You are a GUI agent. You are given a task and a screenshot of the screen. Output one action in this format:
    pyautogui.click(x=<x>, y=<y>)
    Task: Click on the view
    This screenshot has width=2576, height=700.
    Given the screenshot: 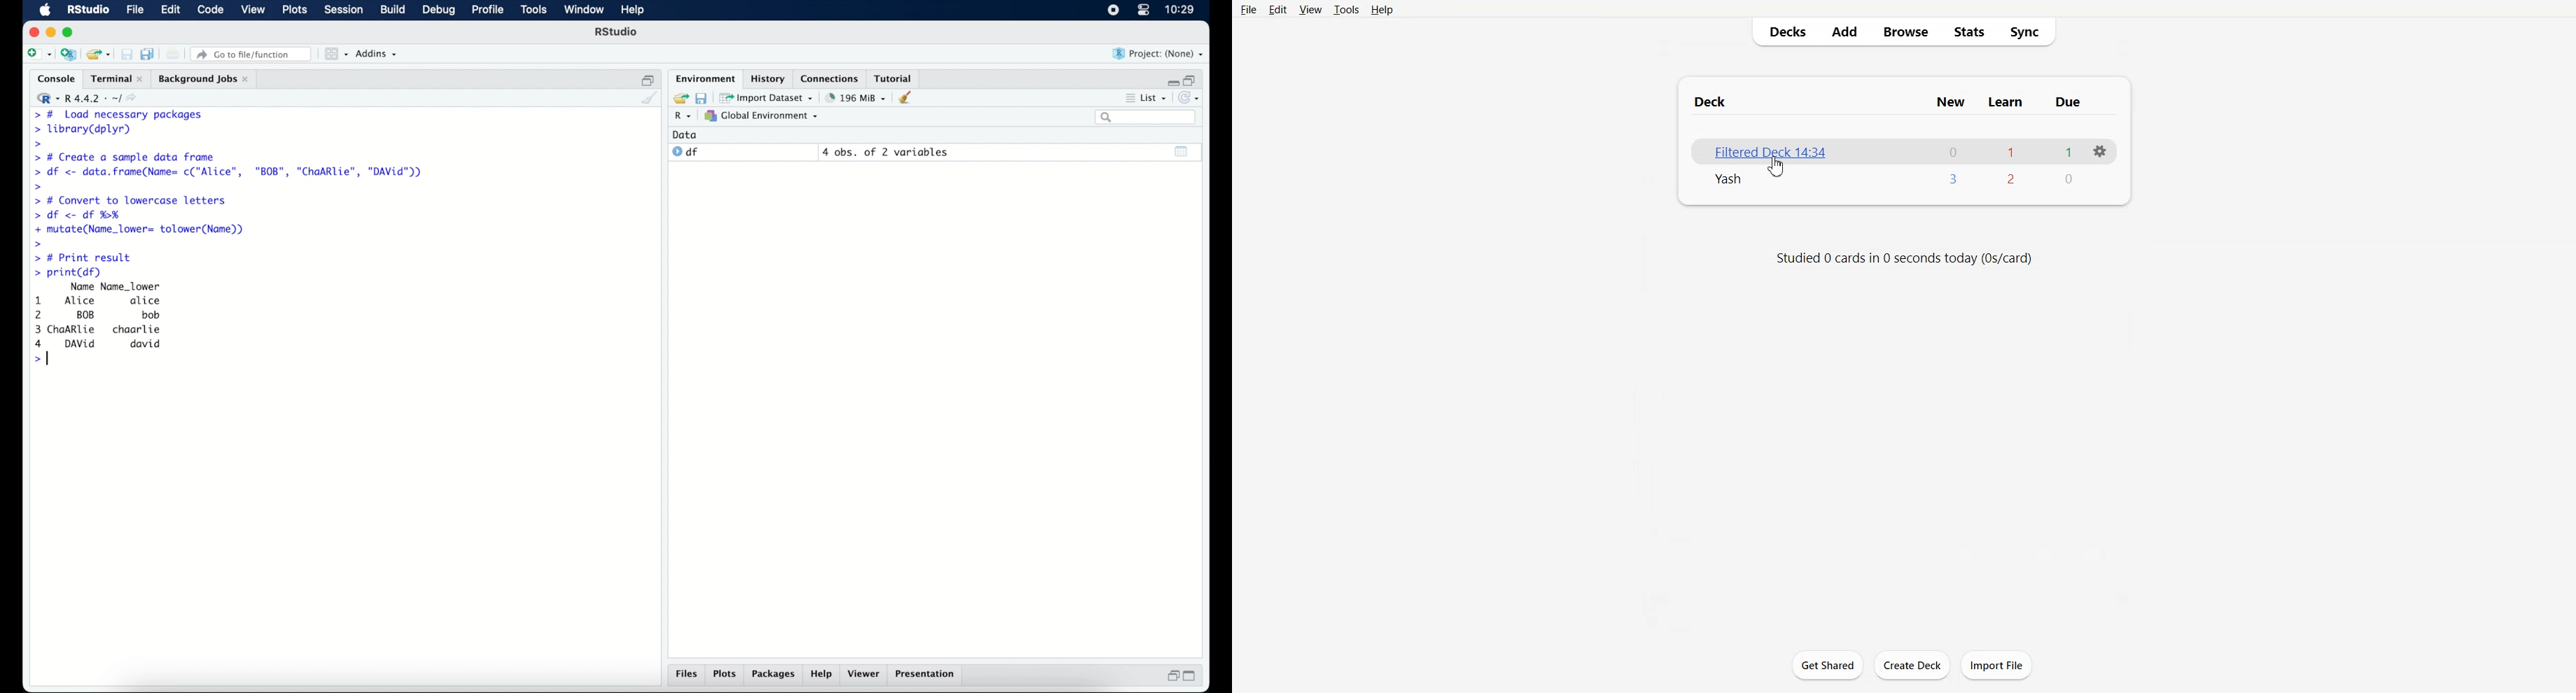 What is the action you would take?
    pyautogui.click(x=253, y=11)
    